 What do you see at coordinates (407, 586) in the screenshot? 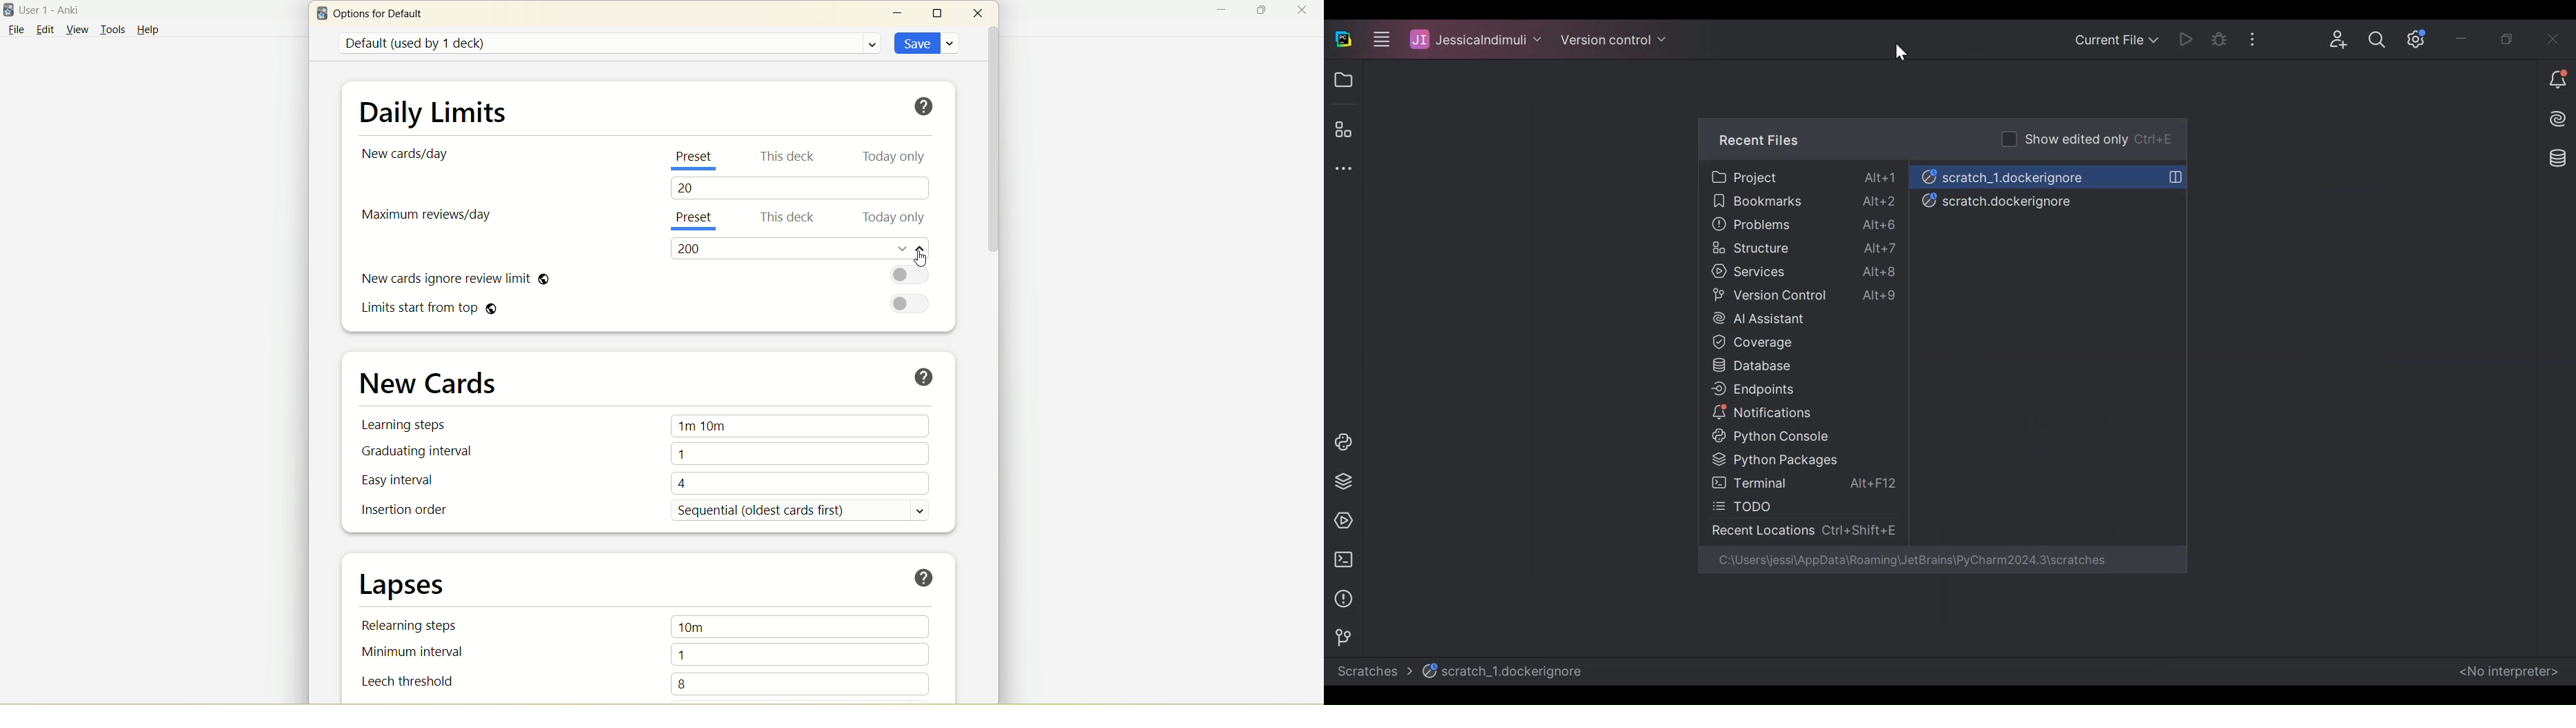
I see `lapses` at bounding box center [407, 586].